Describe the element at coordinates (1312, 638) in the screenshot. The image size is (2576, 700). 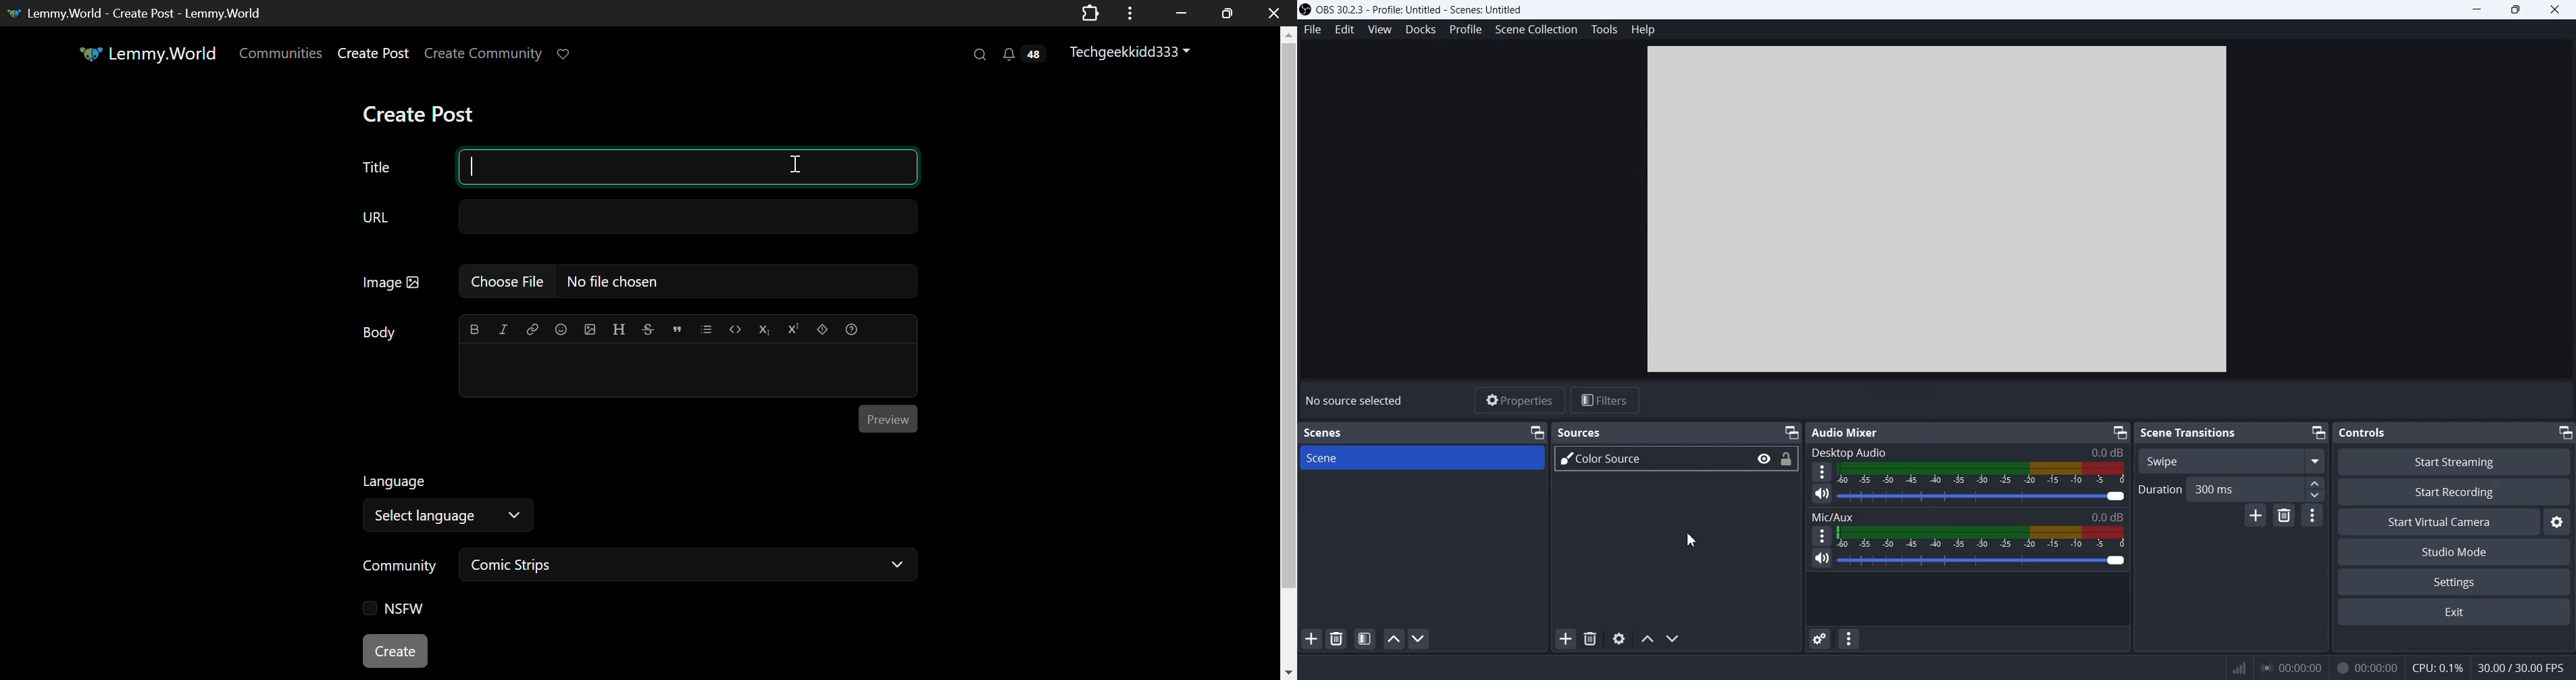
I see `Add Scene` at that location.